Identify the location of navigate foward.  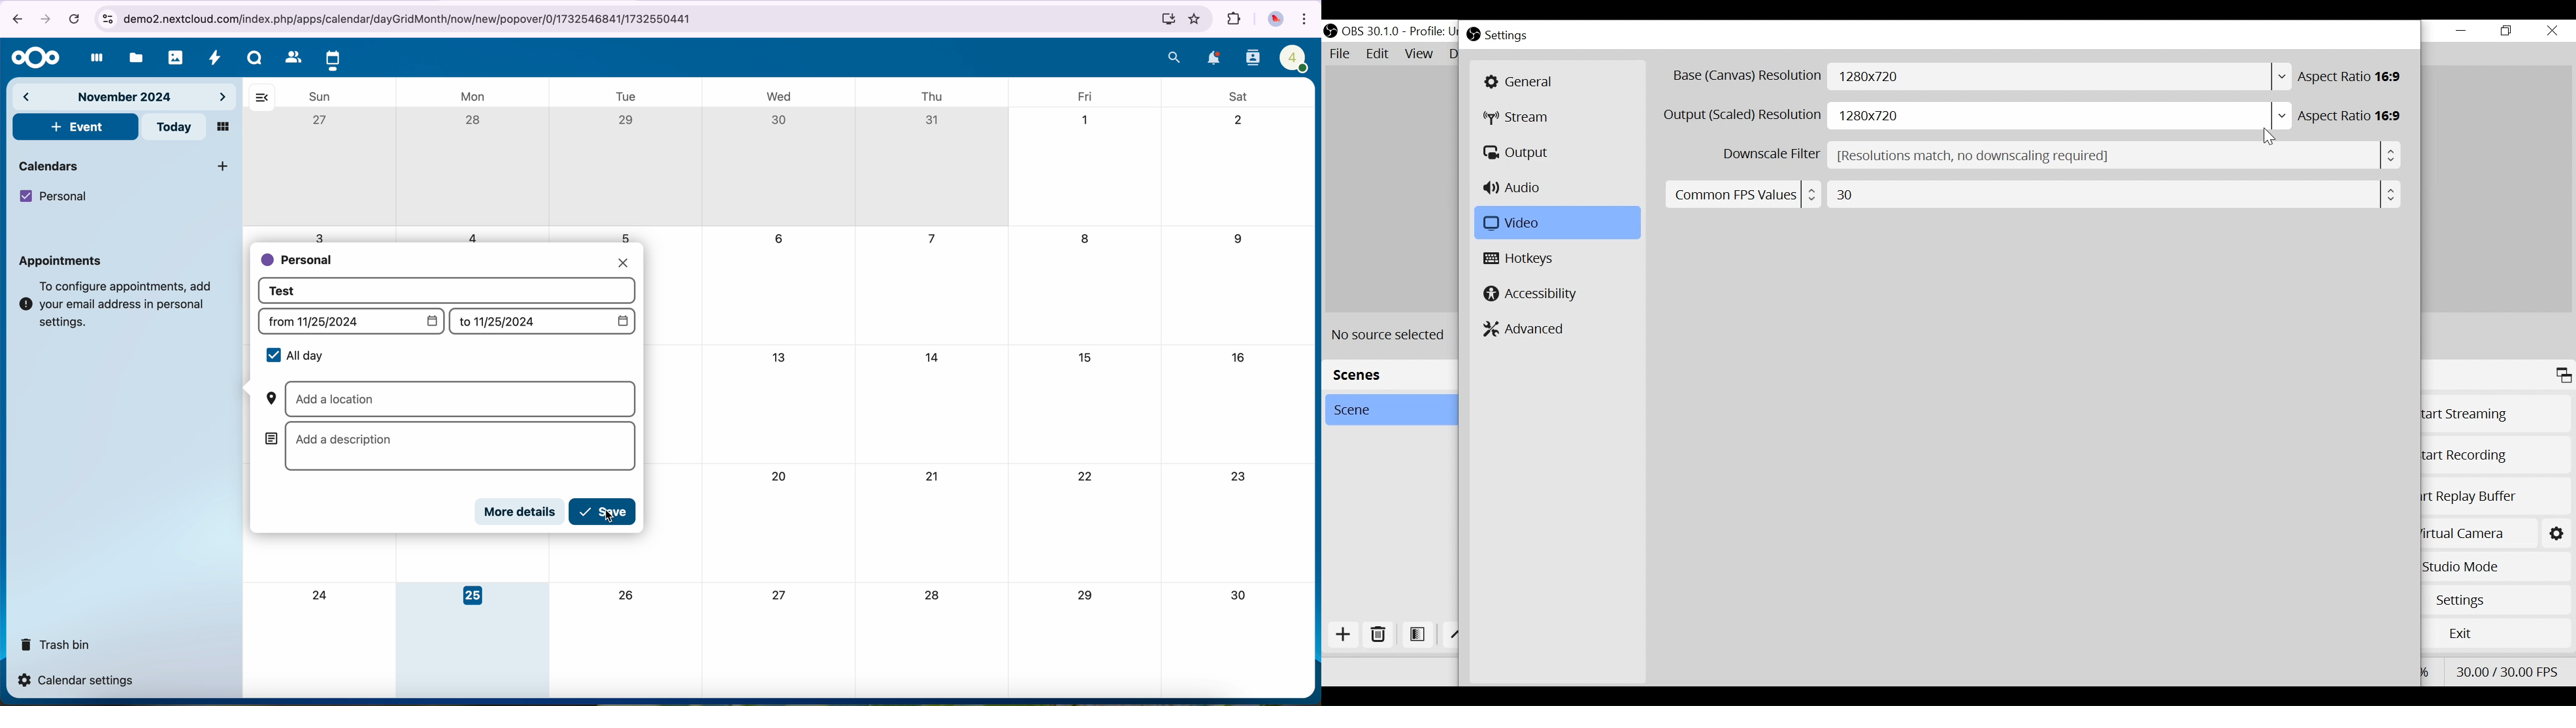
(44, 21).